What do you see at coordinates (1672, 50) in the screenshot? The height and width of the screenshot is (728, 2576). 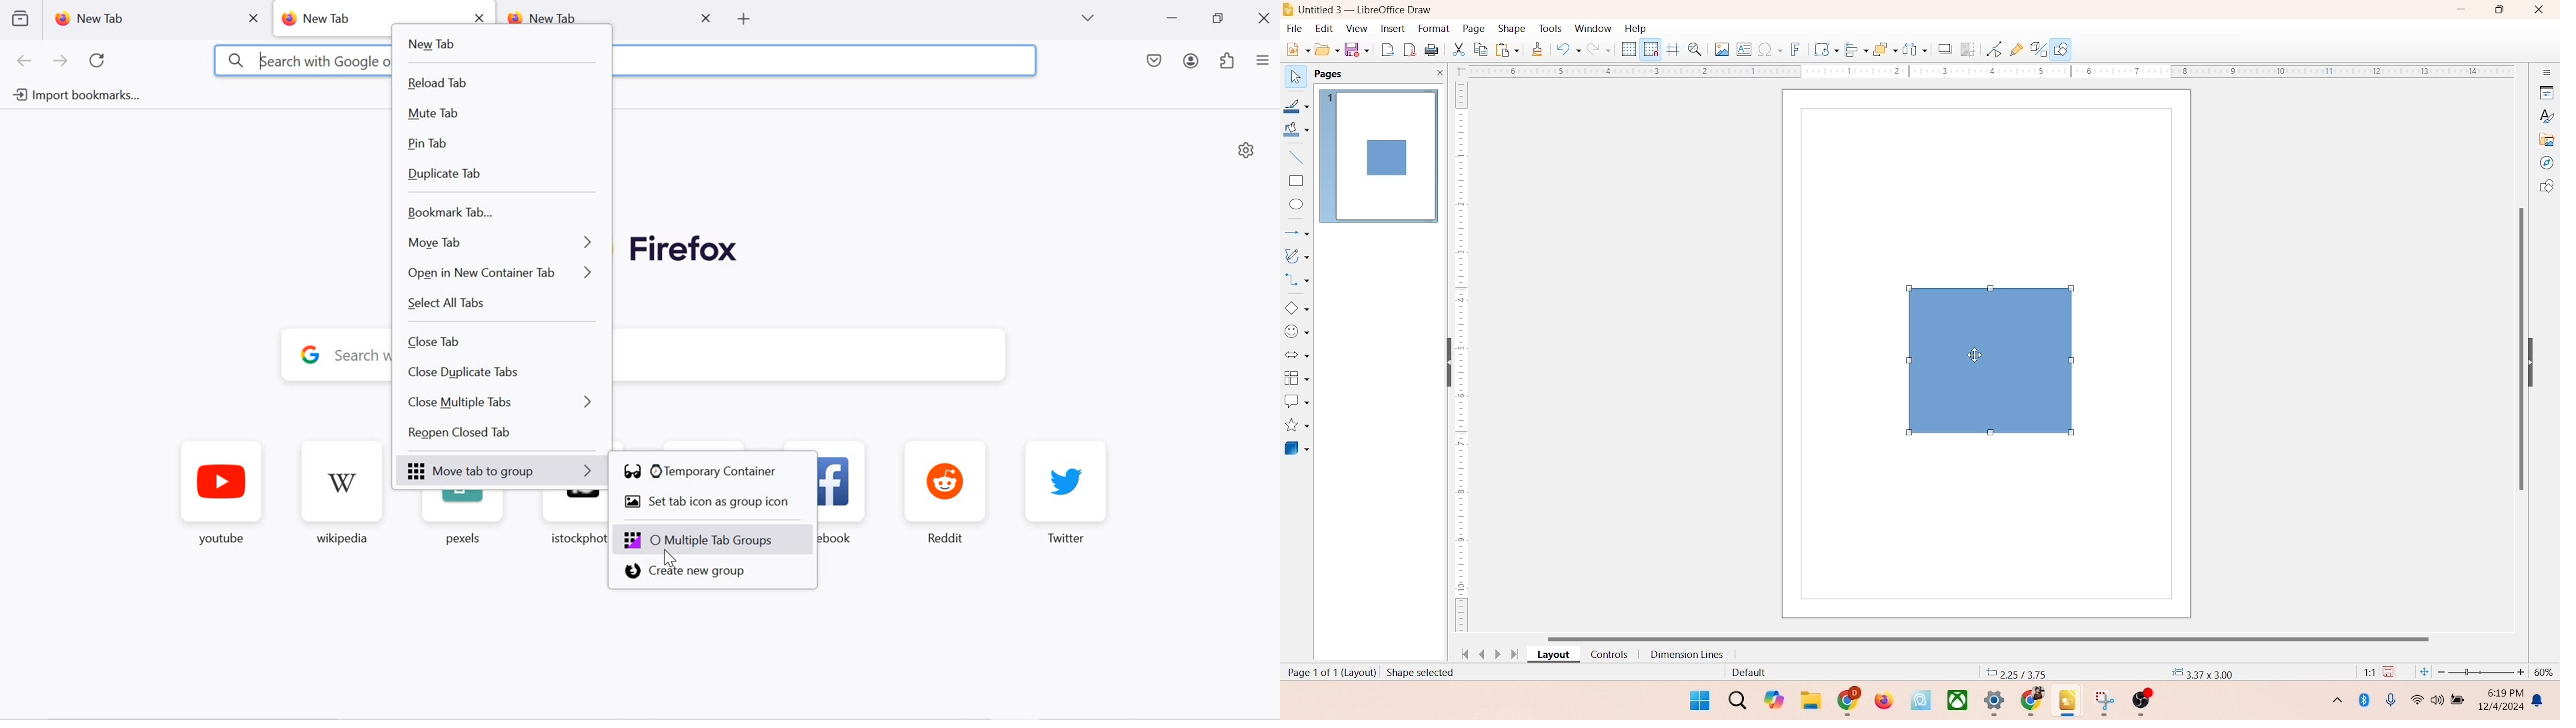 I see `helplines` at bounding box center [1672, 50].